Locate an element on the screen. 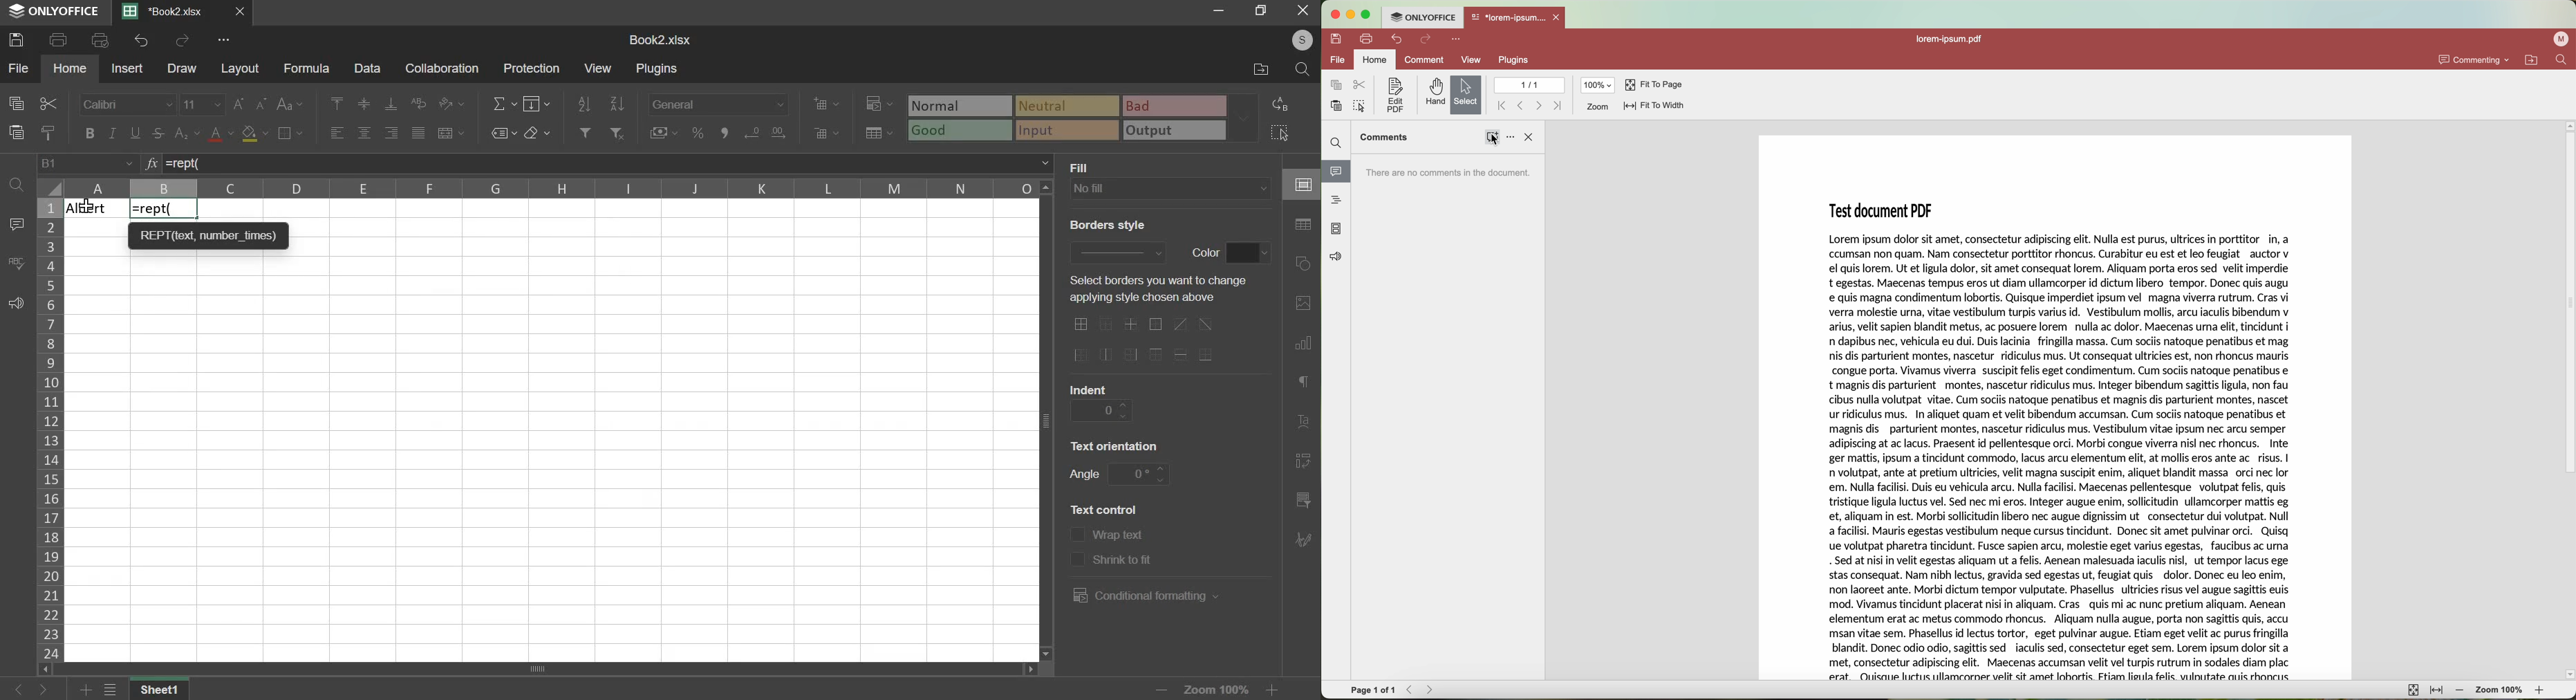 The image size is (2576, 700). minimize is located at coordinates (1349, 15).